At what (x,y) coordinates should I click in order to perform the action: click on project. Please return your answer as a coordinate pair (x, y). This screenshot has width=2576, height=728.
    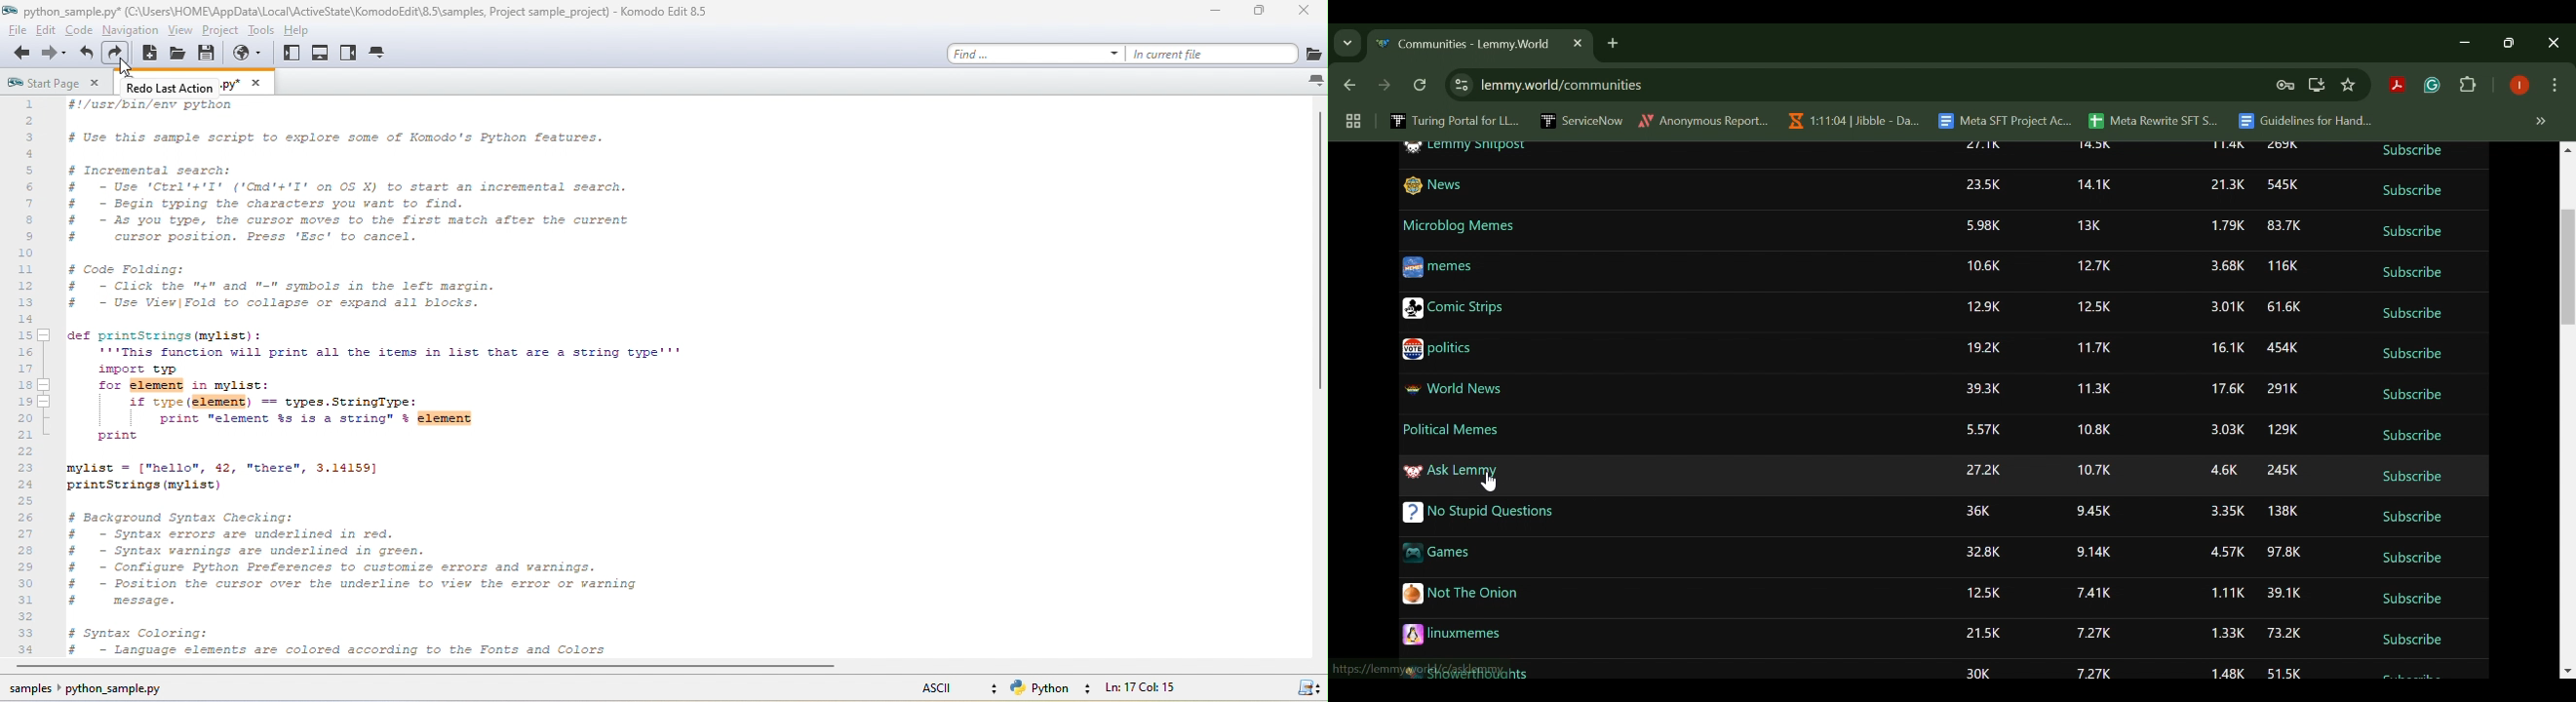
    Looking at the image, I should click on (219, 31).